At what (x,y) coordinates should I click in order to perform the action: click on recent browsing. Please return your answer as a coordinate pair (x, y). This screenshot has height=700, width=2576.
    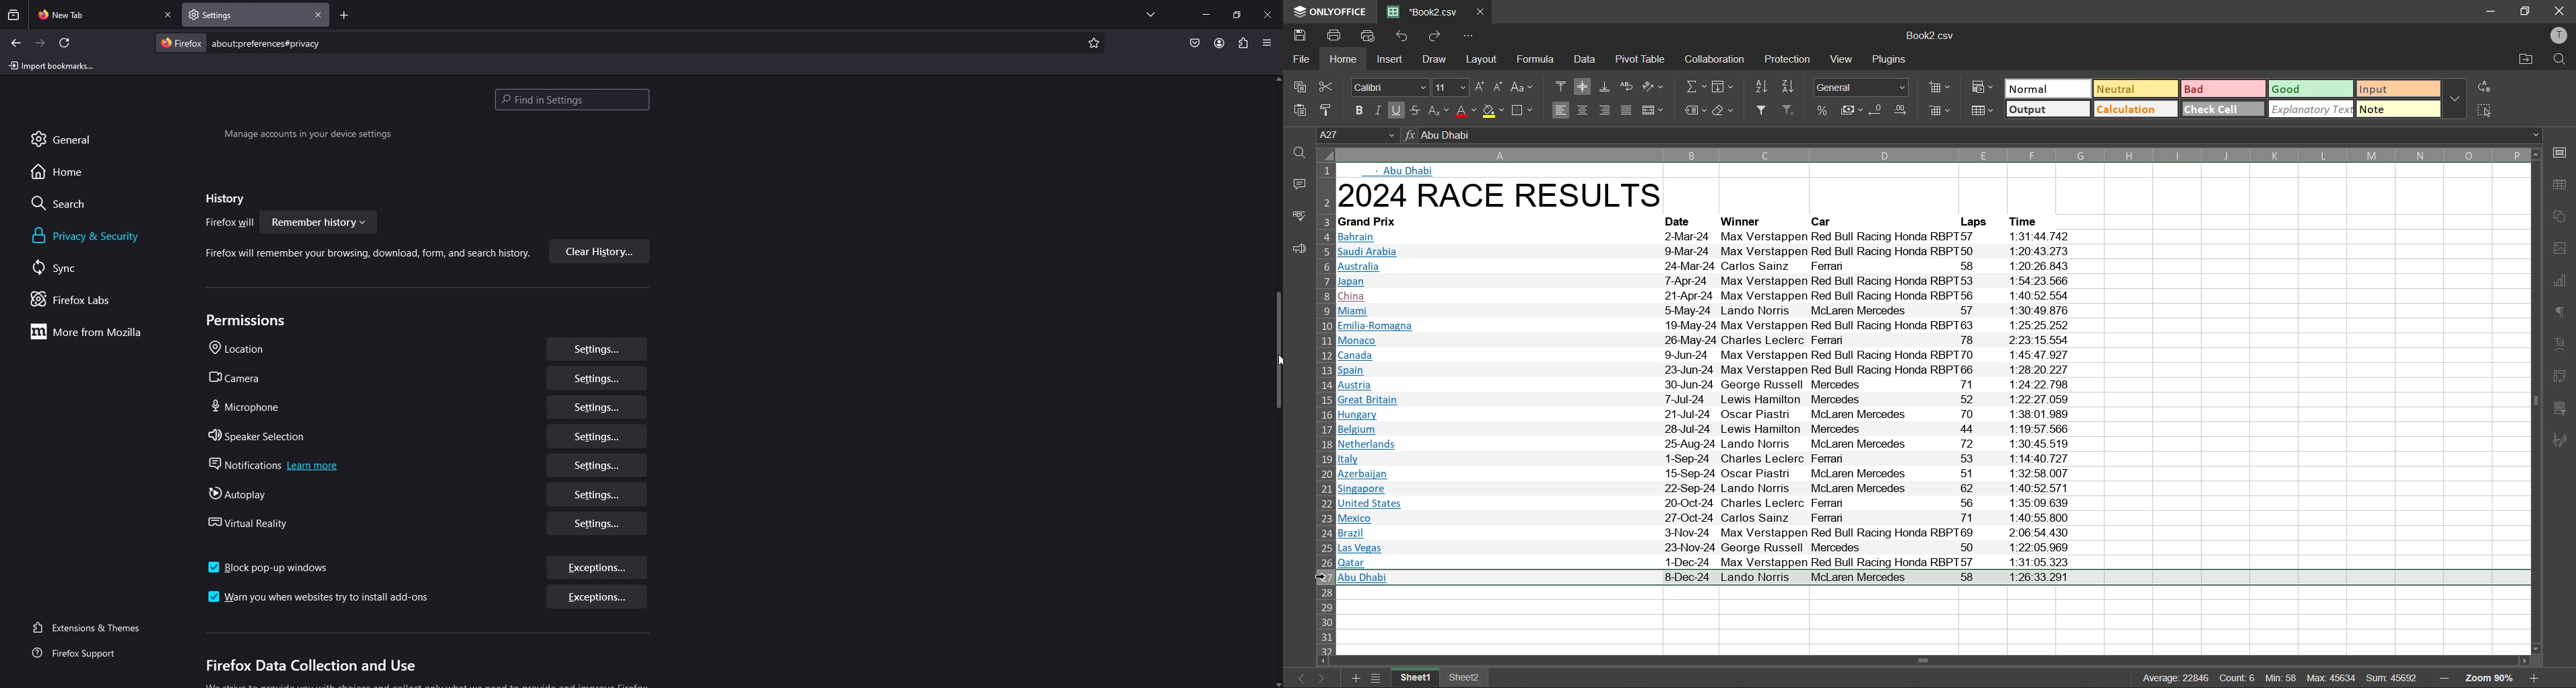
    Looking at the image, I should click on (15, 15).